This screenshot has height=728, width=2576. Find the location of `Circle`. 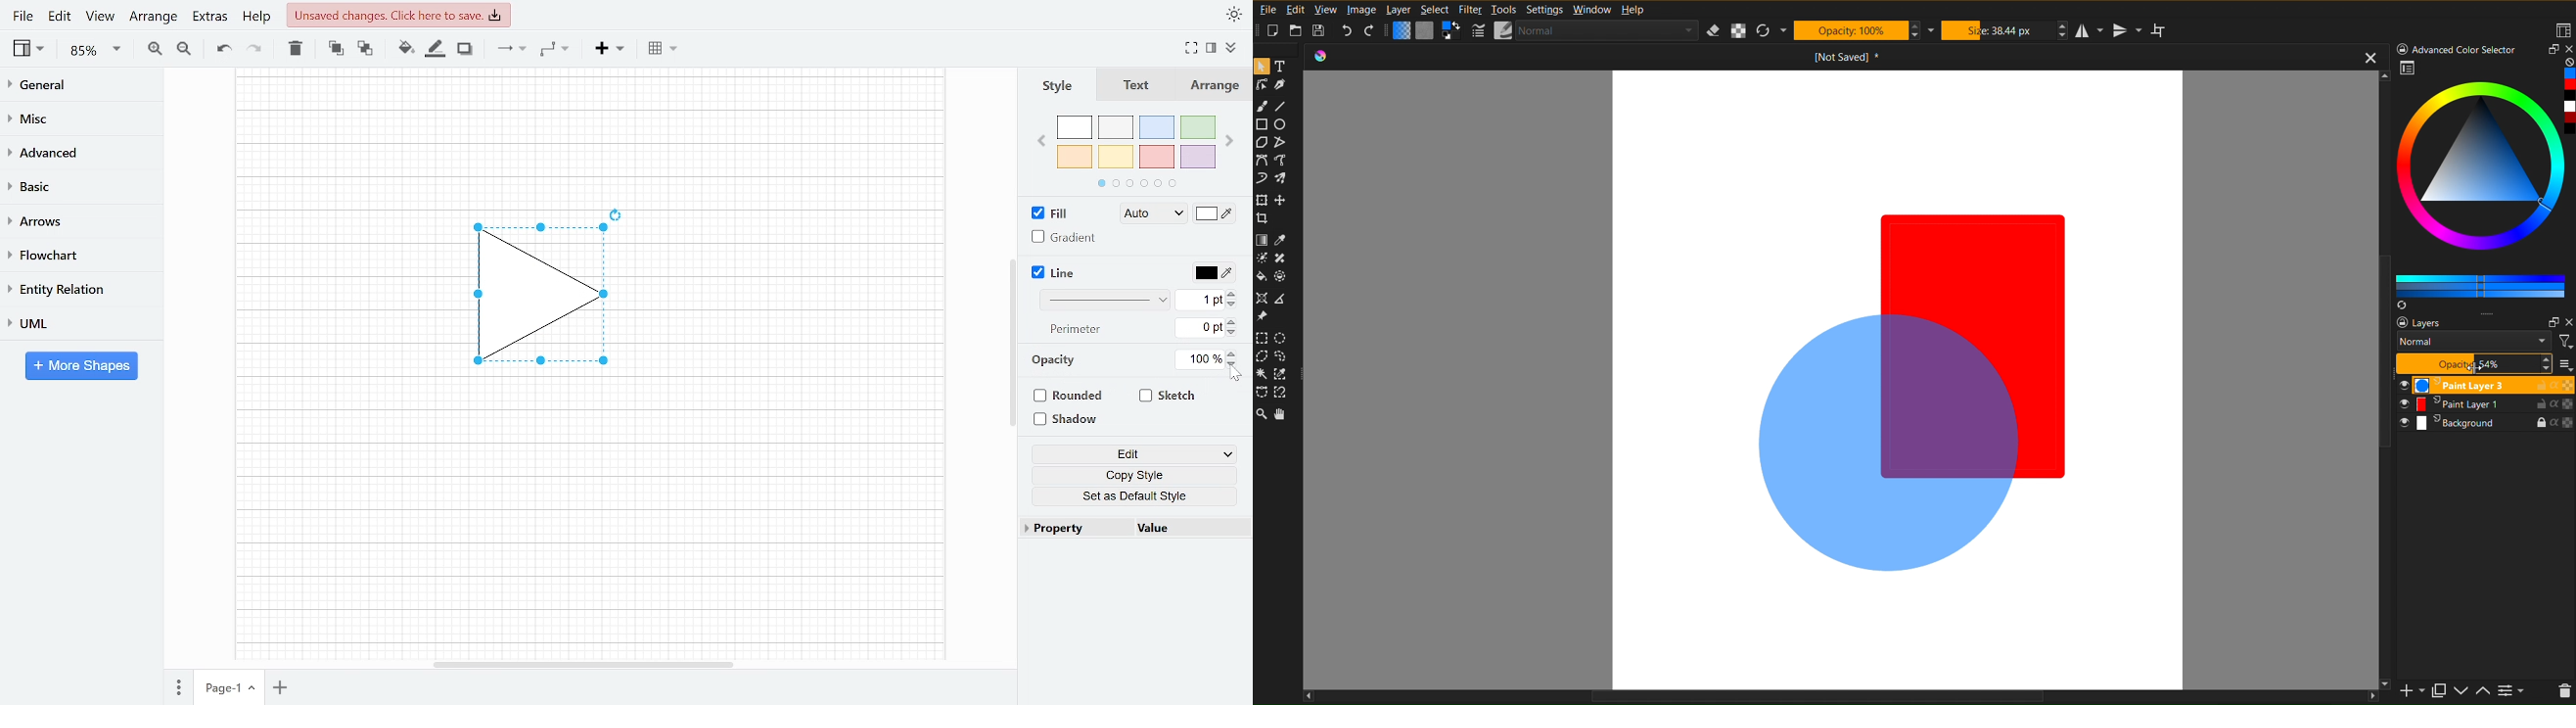

Circle is located at coordinates (1284, 127).